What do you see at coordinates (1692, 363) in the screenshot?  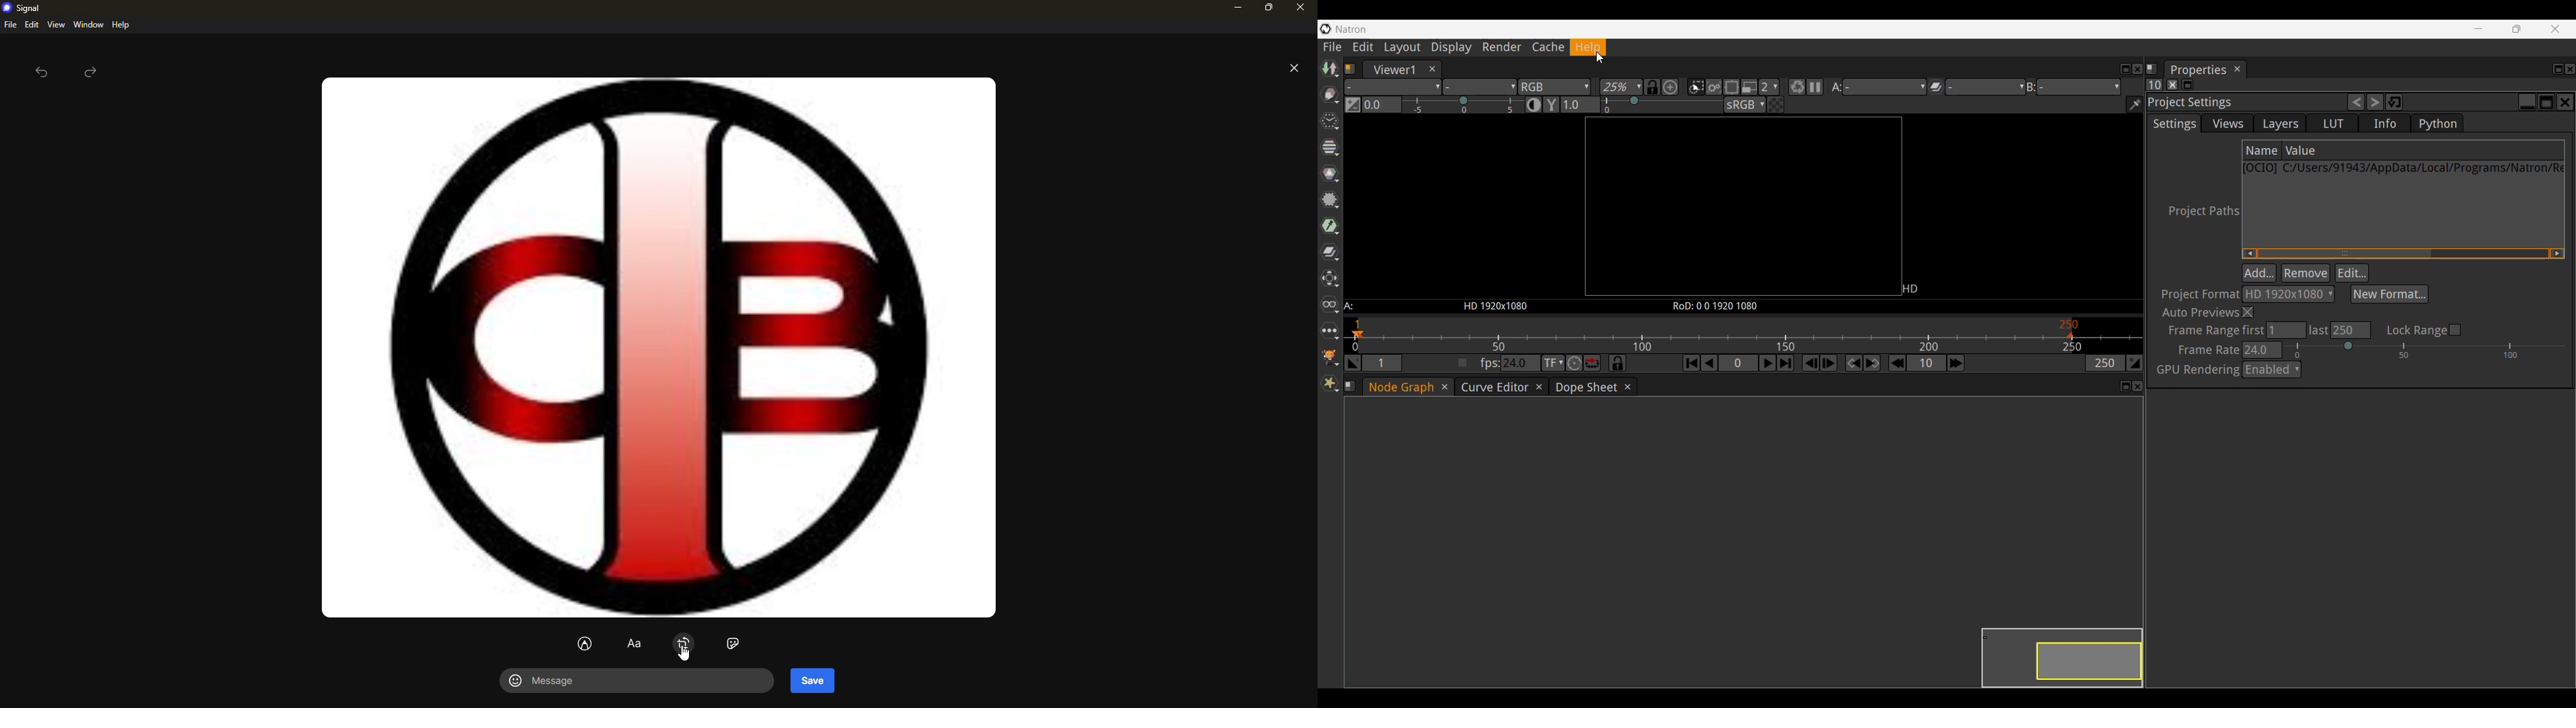 I see `First frame` at bounding box center [1692, 363].